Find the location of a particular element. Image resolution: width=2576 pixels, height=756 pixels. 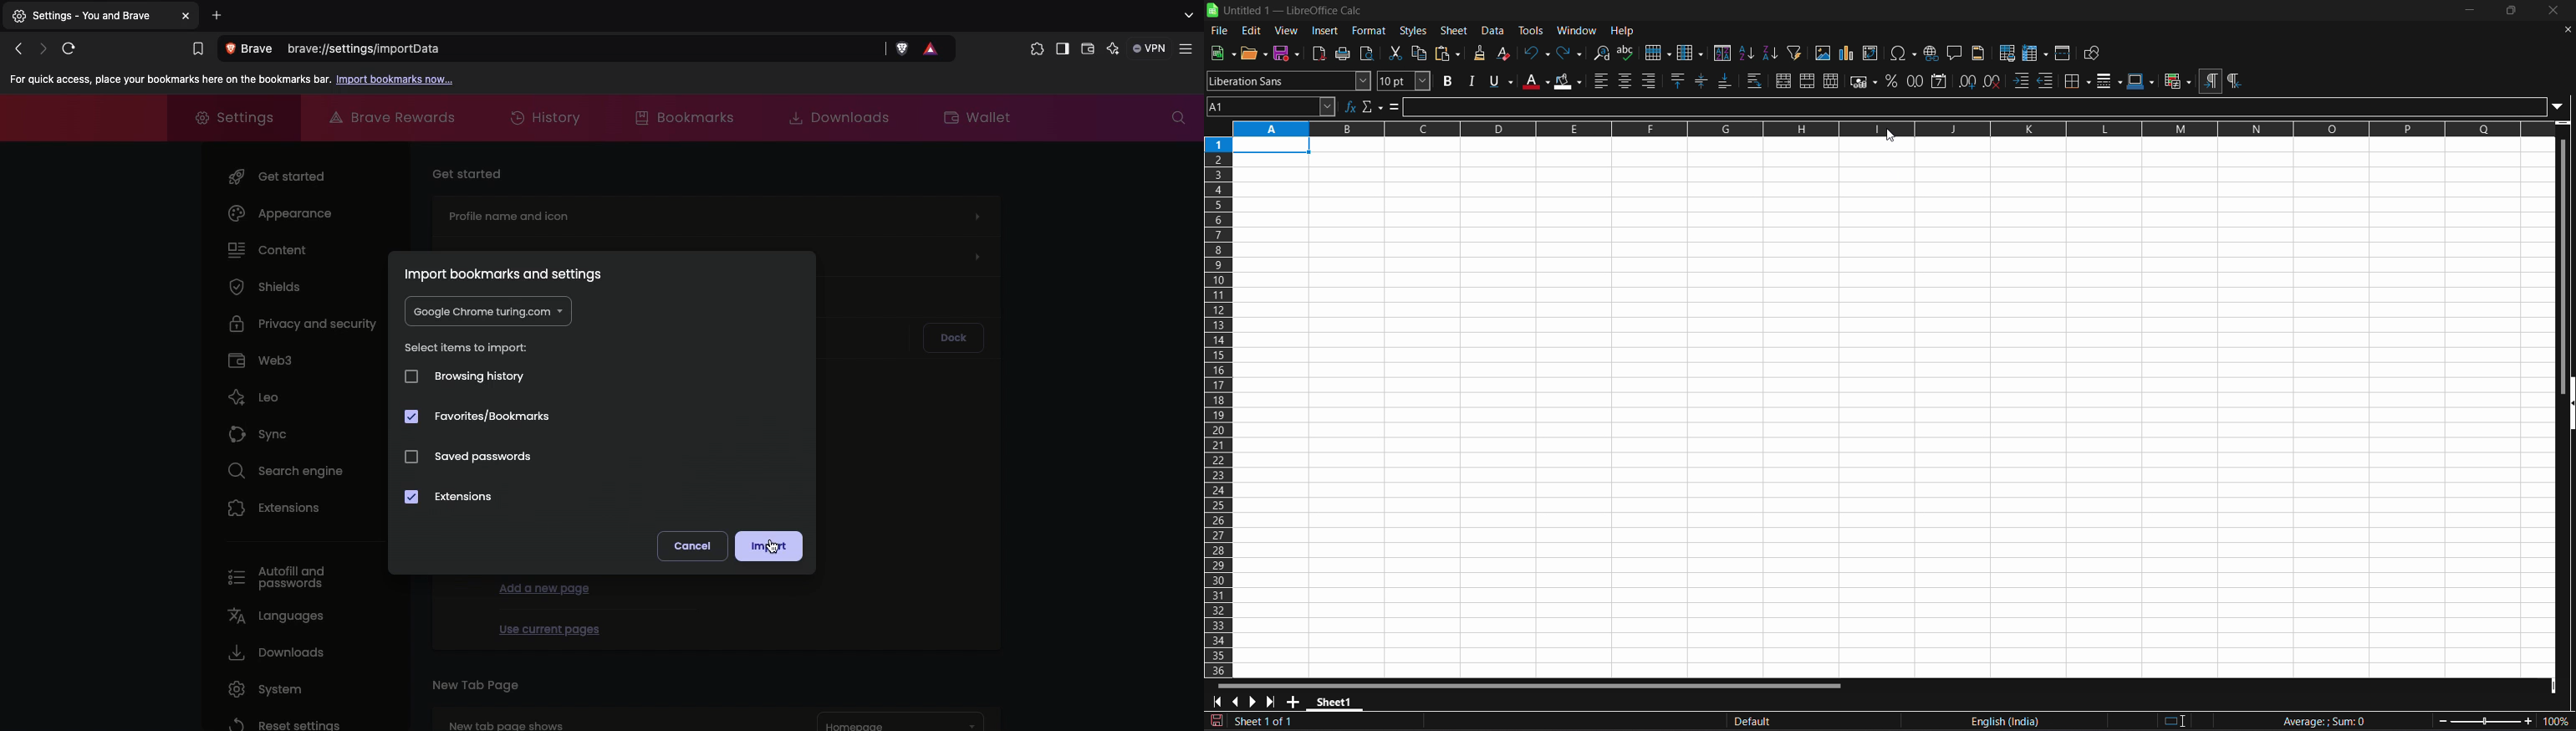

clear direct formatting is located at coordinates (1505, 52).